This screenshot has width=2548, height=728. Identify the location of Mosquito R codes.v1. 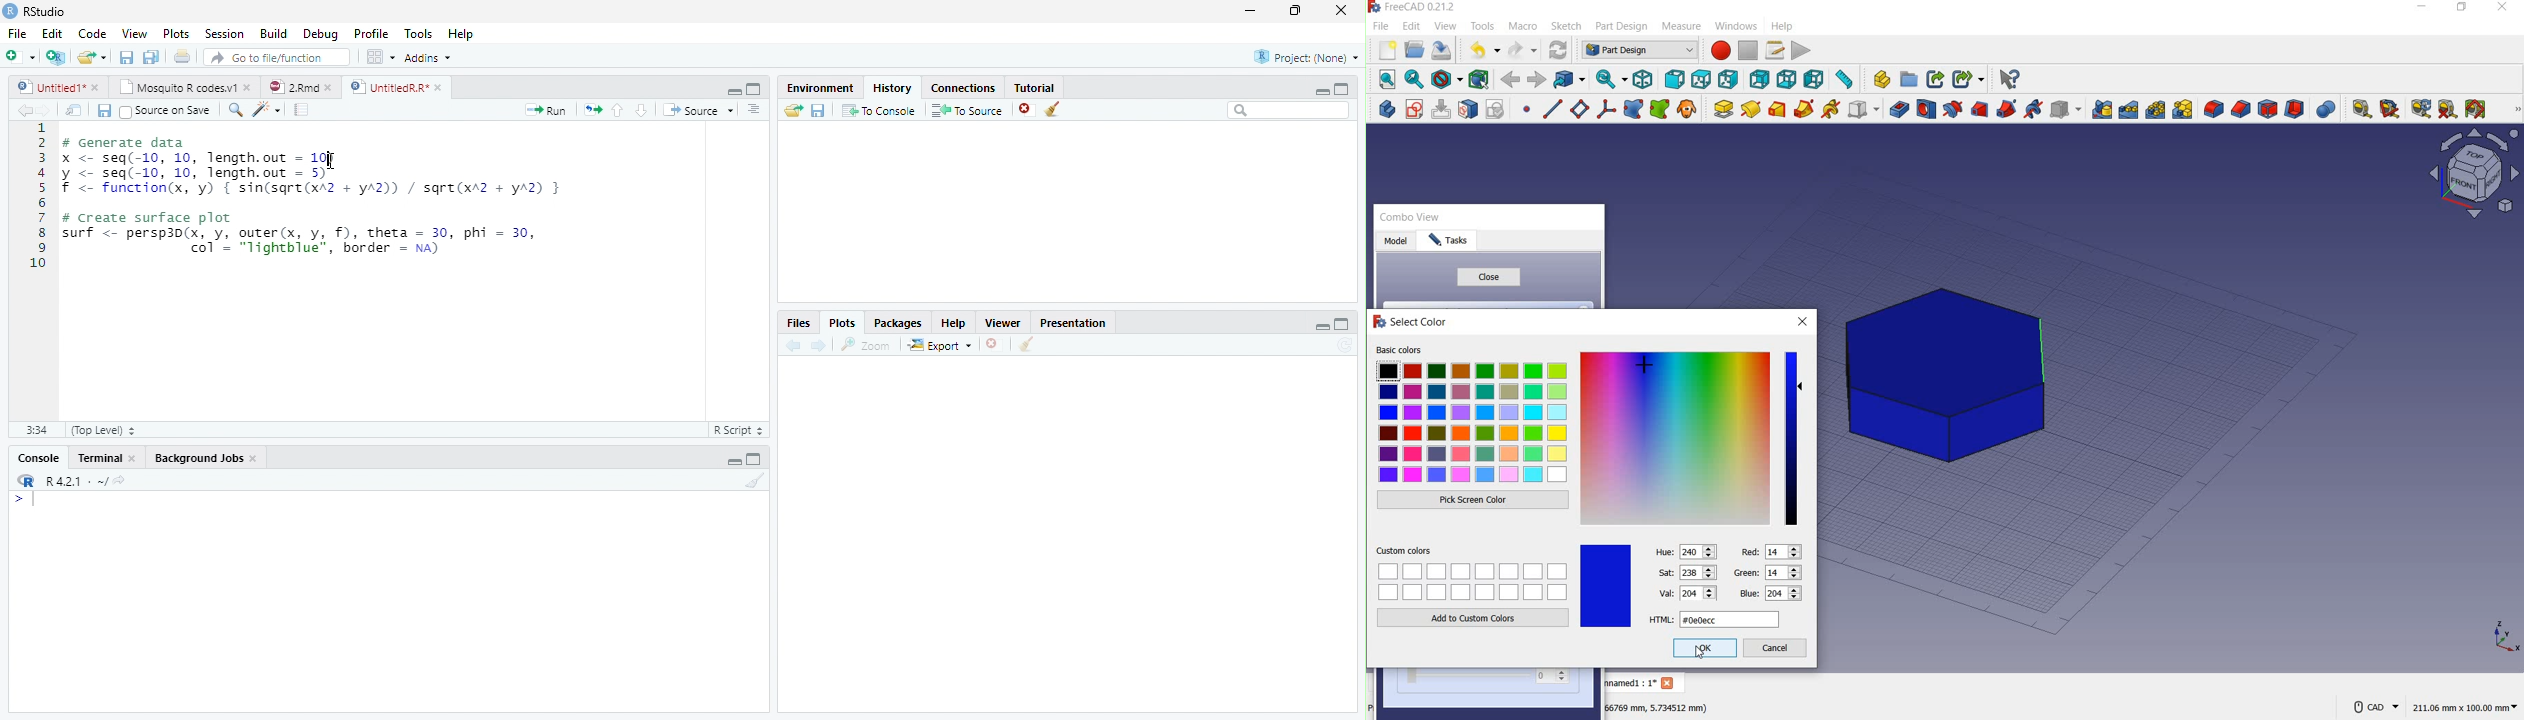
(175, 87).